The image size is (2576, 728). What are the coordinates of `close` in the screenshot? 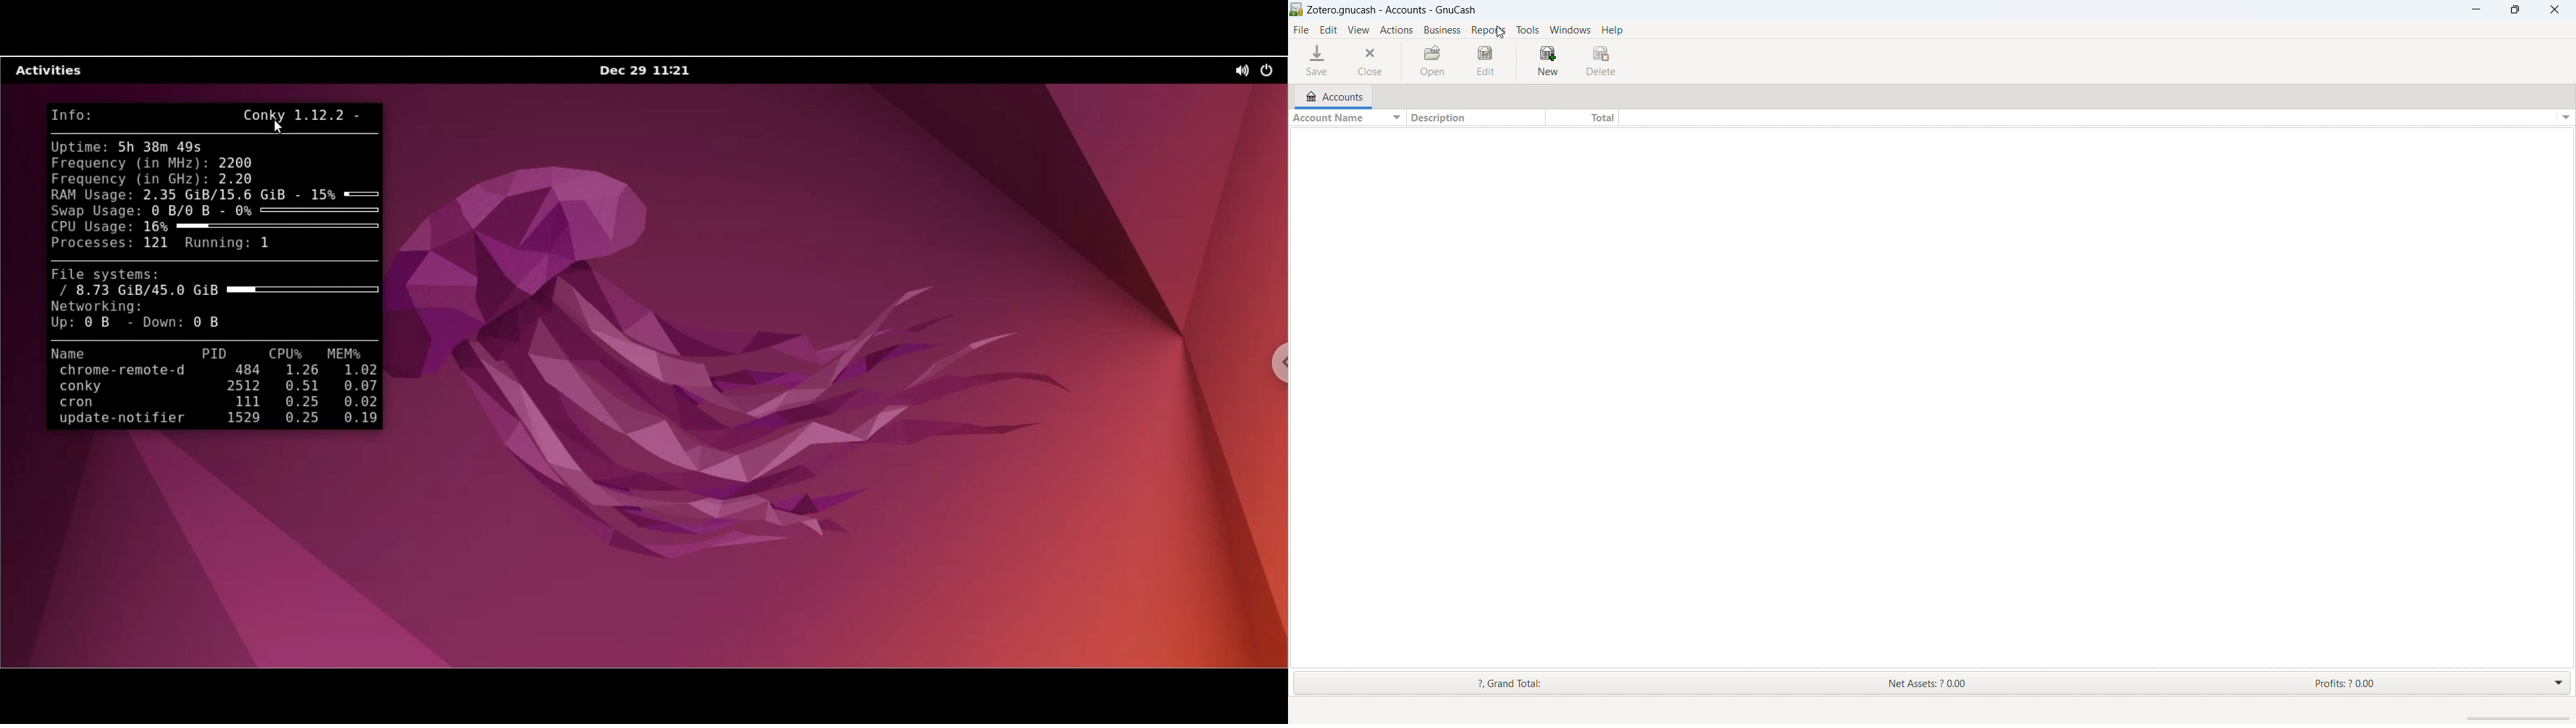 It's located at (1373, 60).